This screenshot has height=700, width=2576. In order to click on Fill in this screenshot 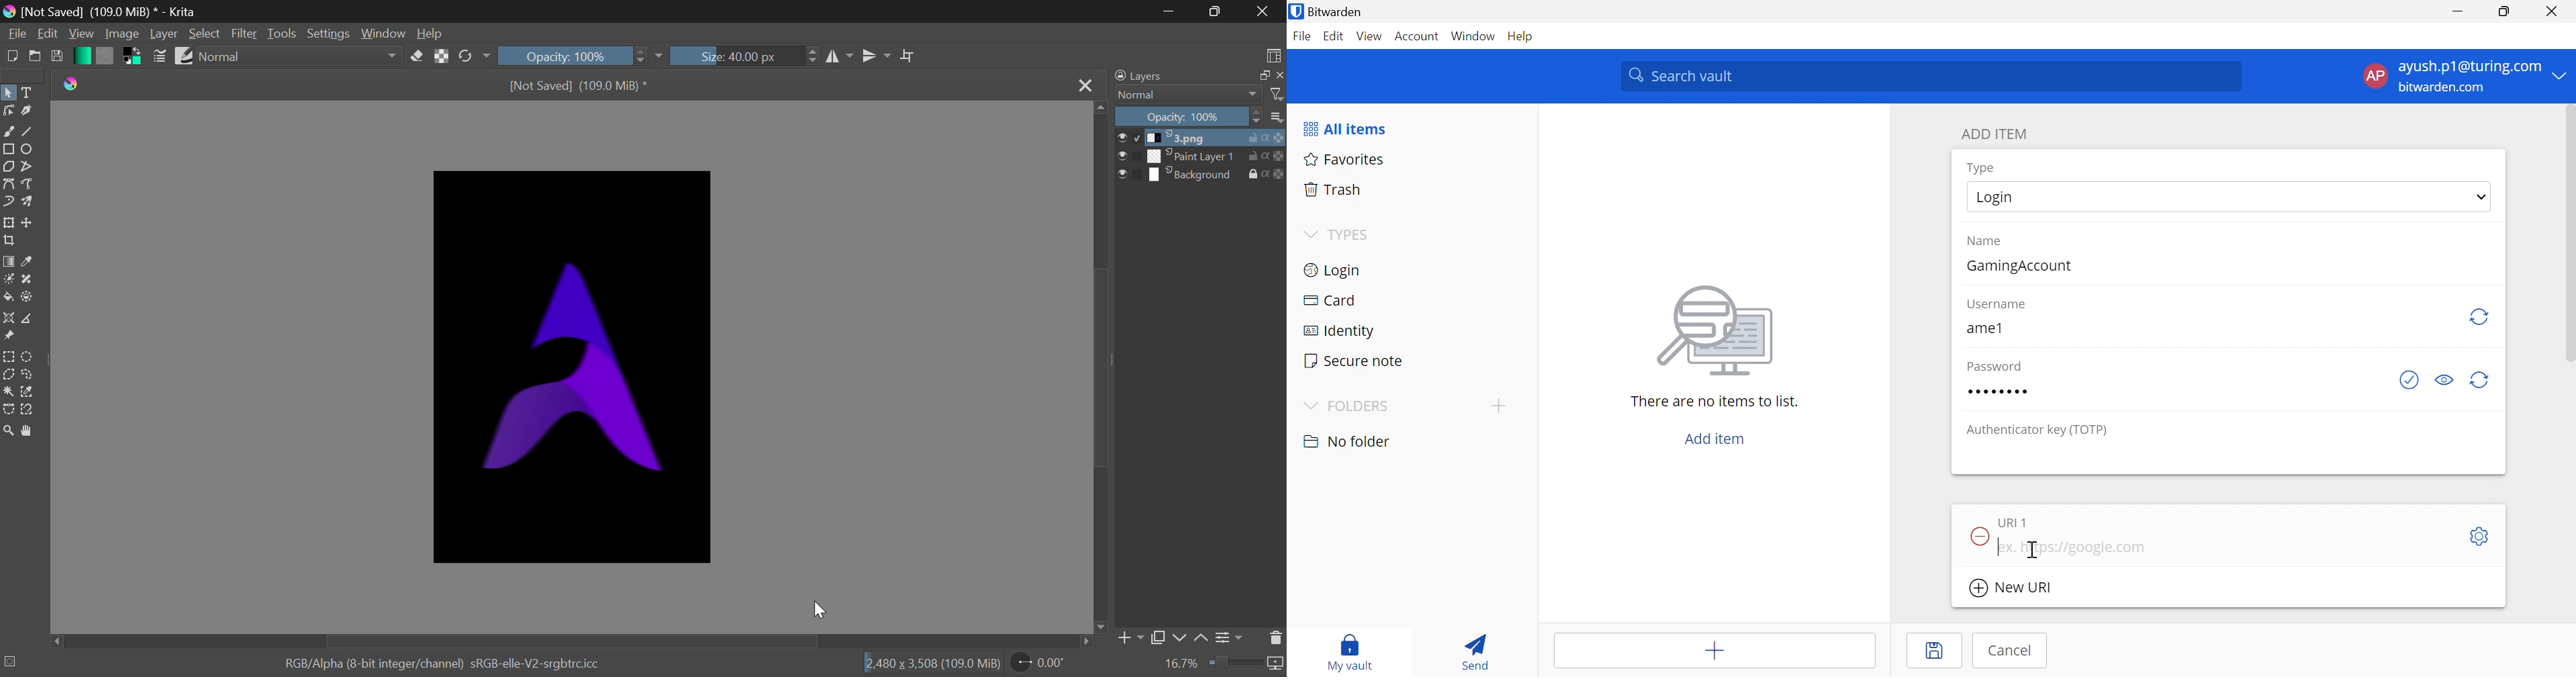, I will do `click(8, 296)`.